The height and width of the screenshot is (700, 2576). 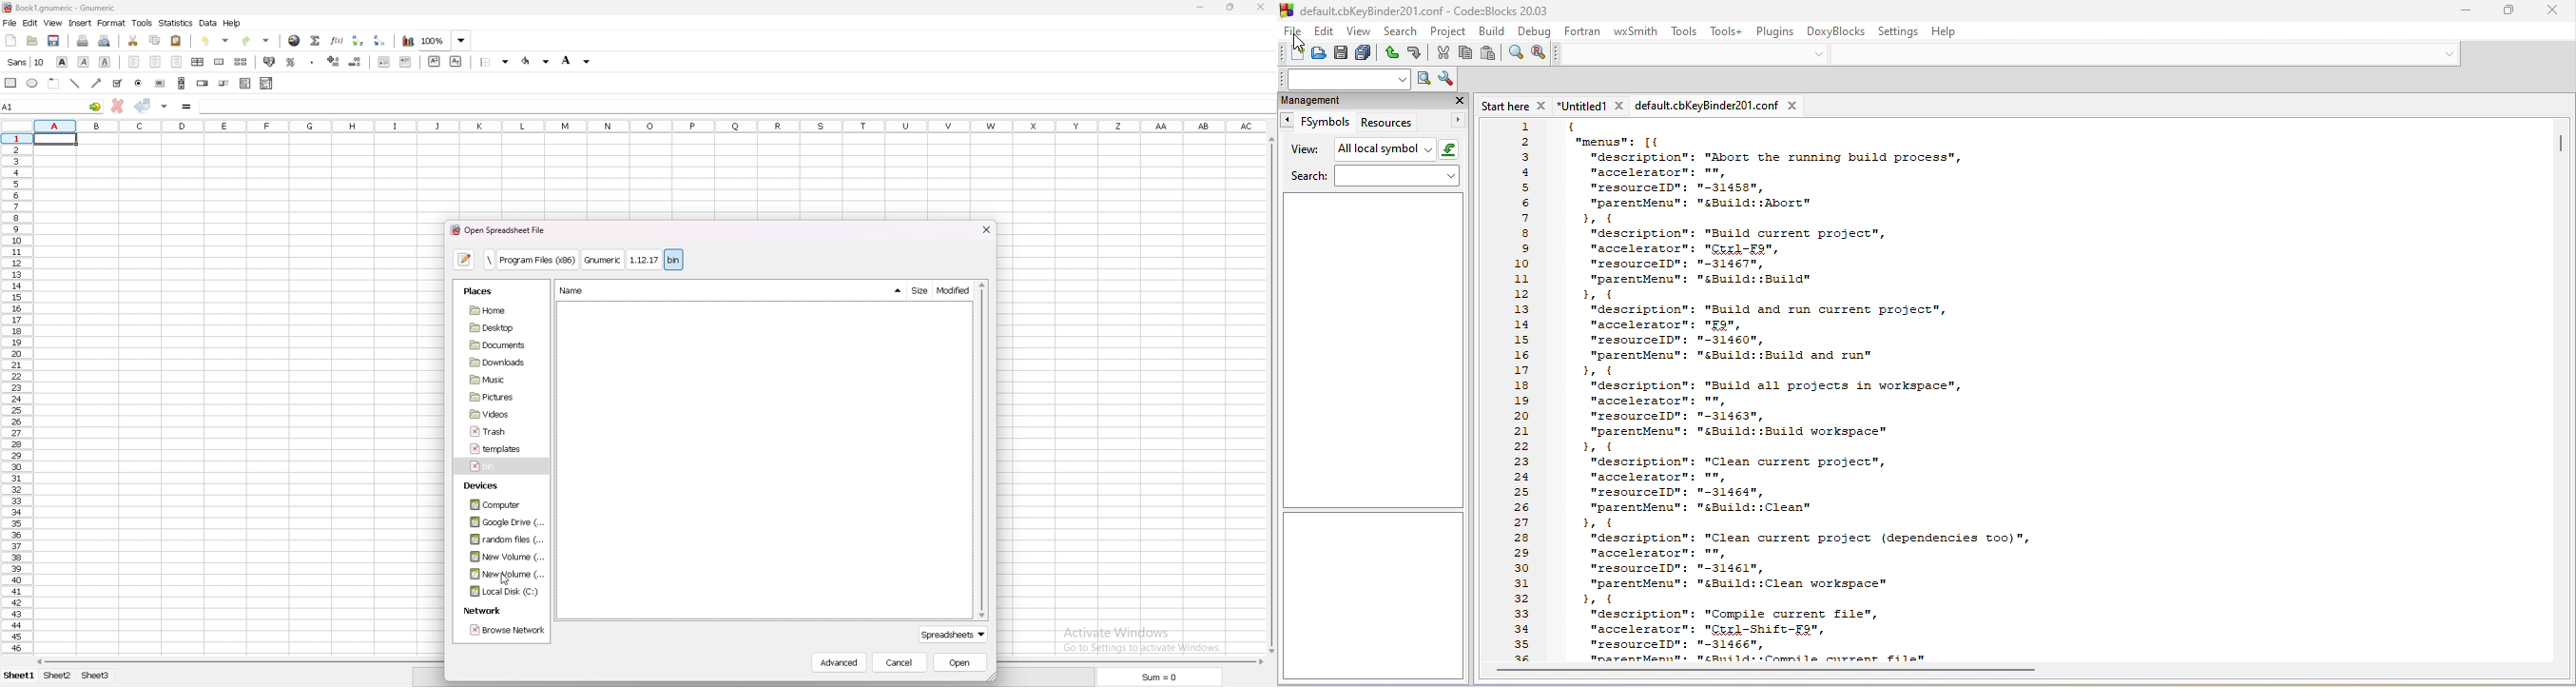 I want to click on places, so click(x=484, y=290).